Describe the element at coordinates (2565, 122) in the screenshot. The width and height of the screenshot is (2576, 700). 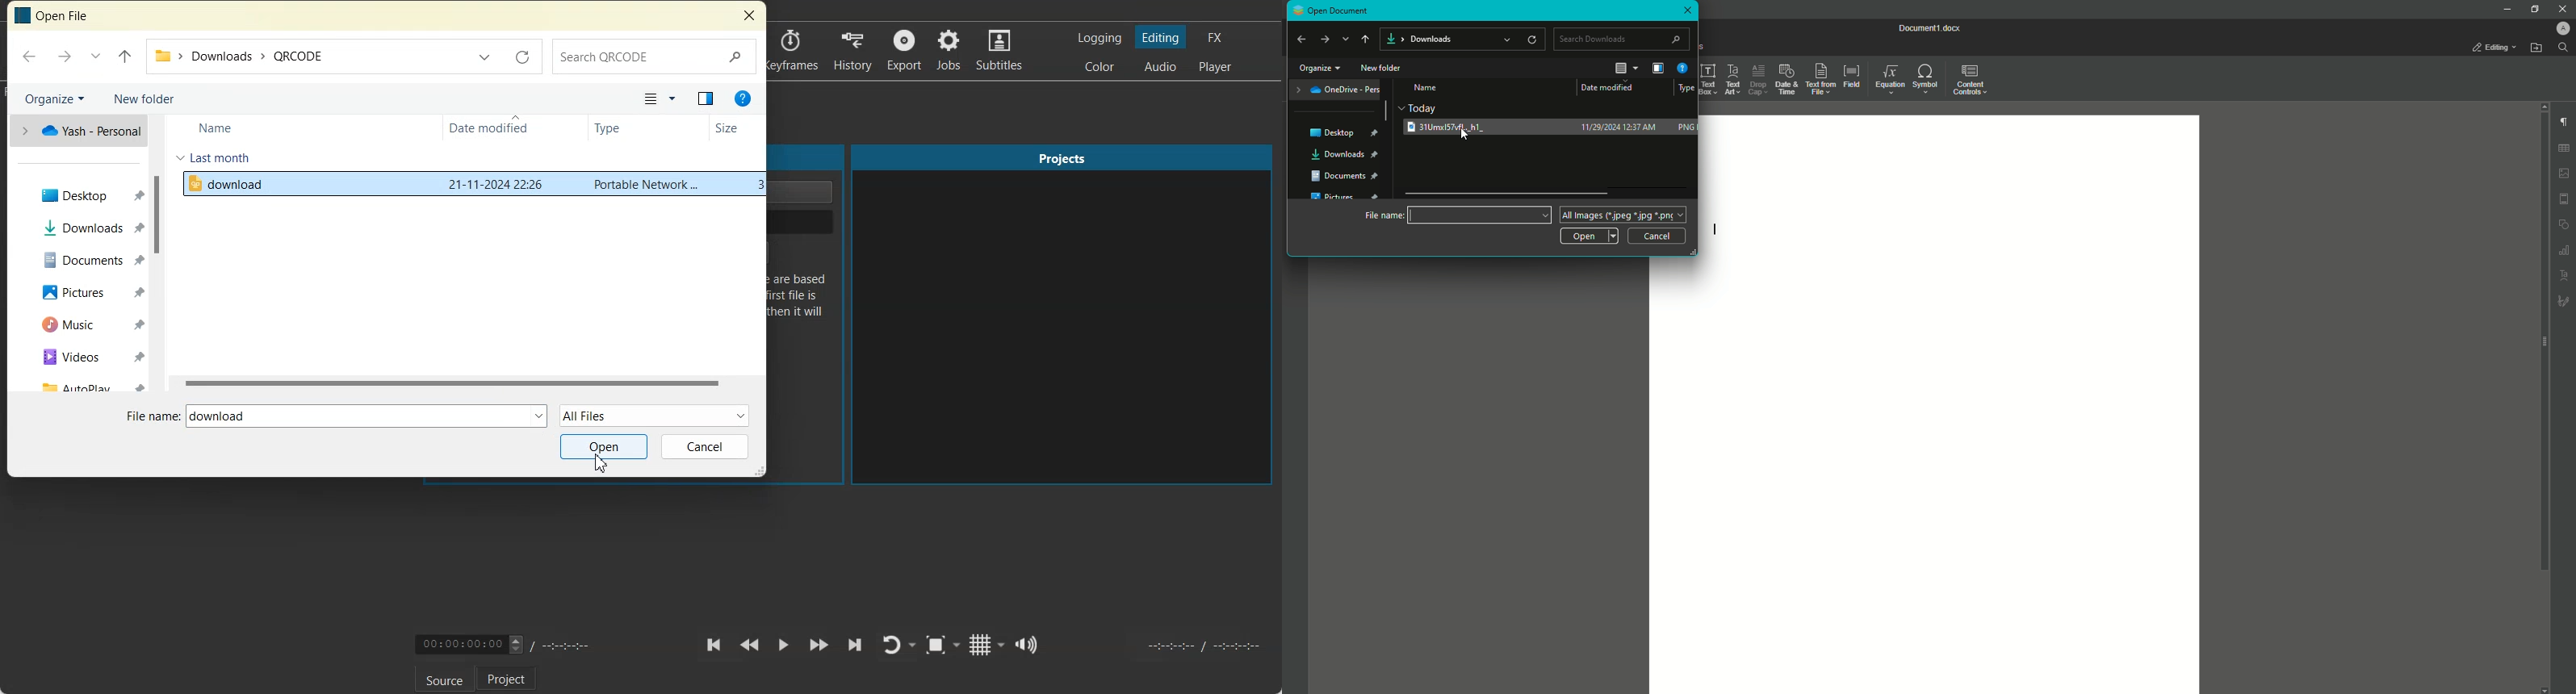
I see `Paragraph Settings` at that location.